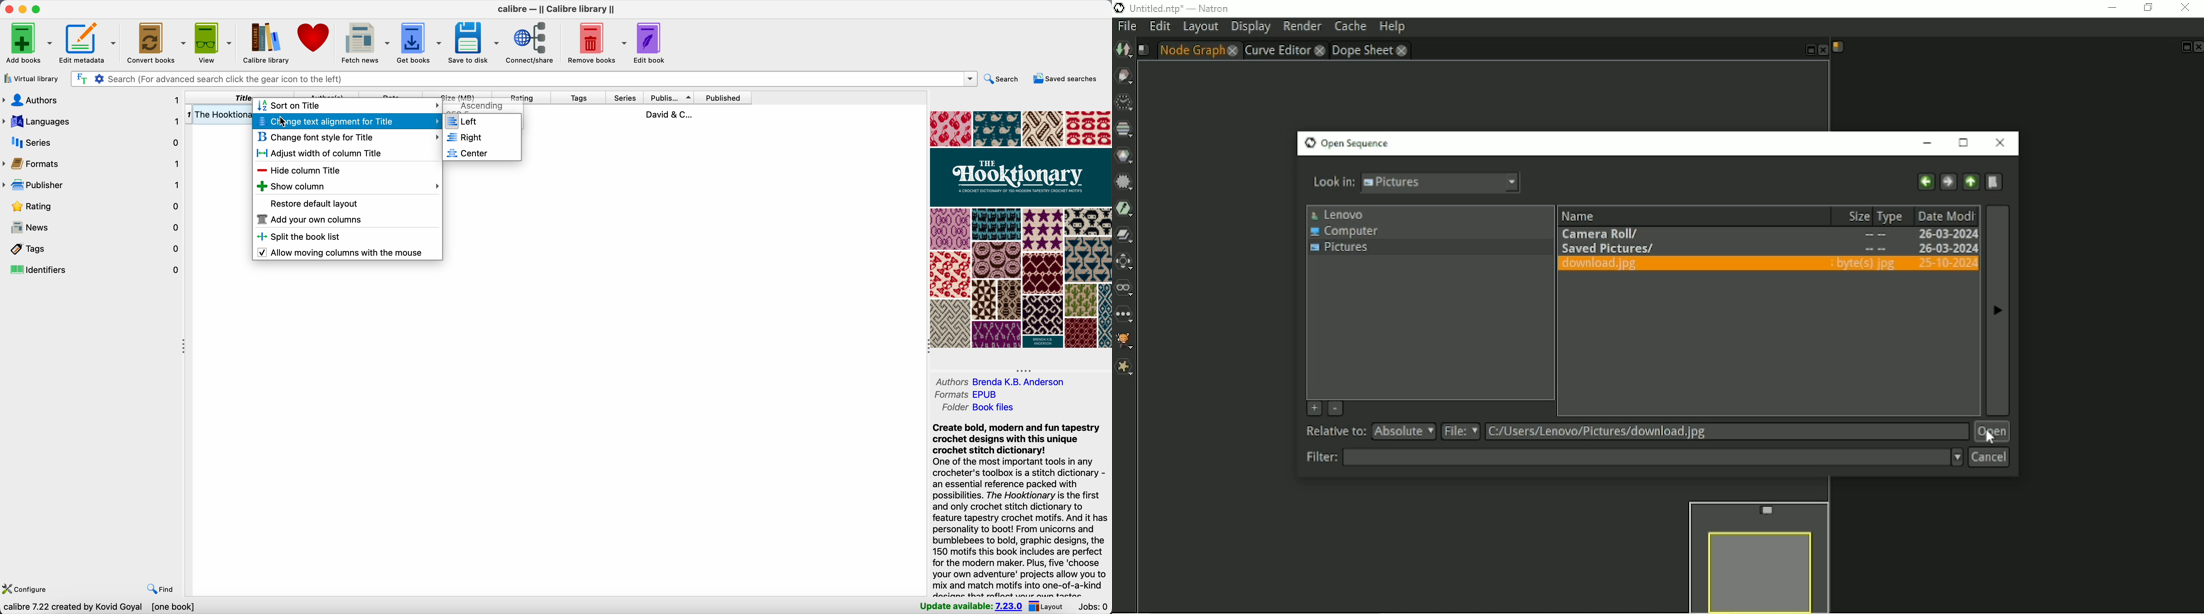  Describe the element at coordinates (627, 97) in the screenshot. I see `series` at that location.